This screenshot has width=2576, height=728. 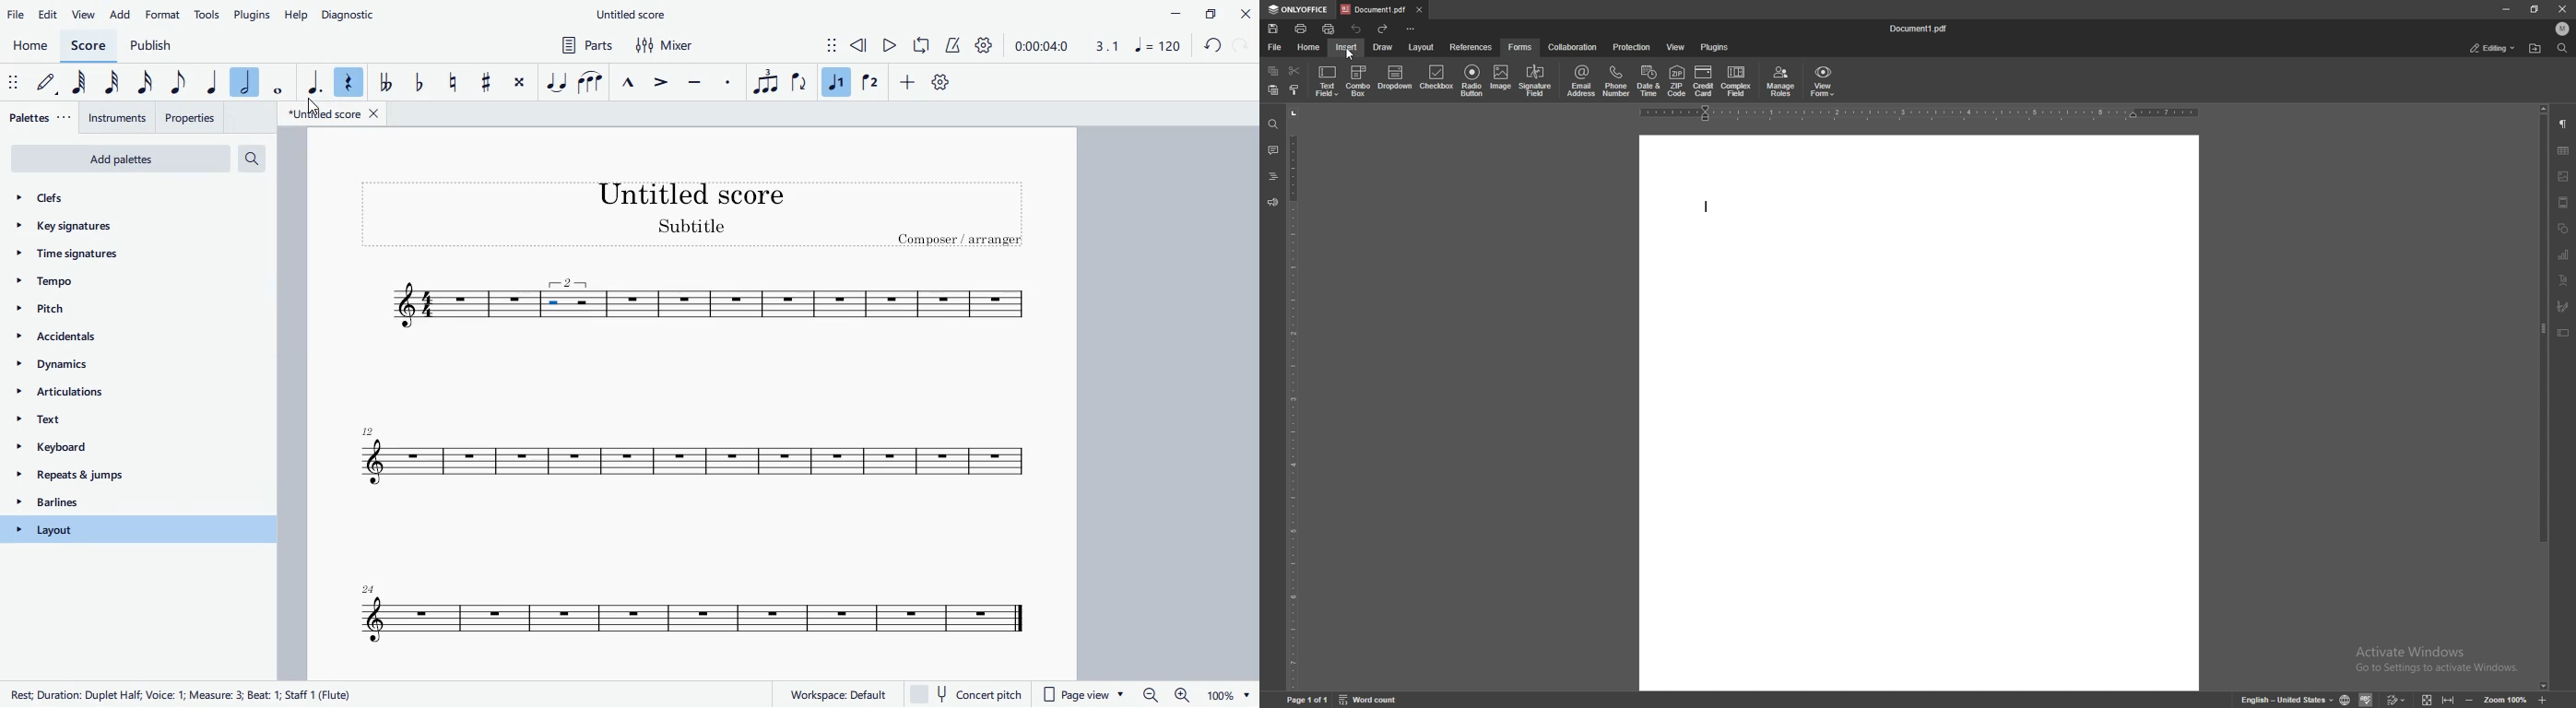 I want to click on metronome, so click(x=954, y=46).